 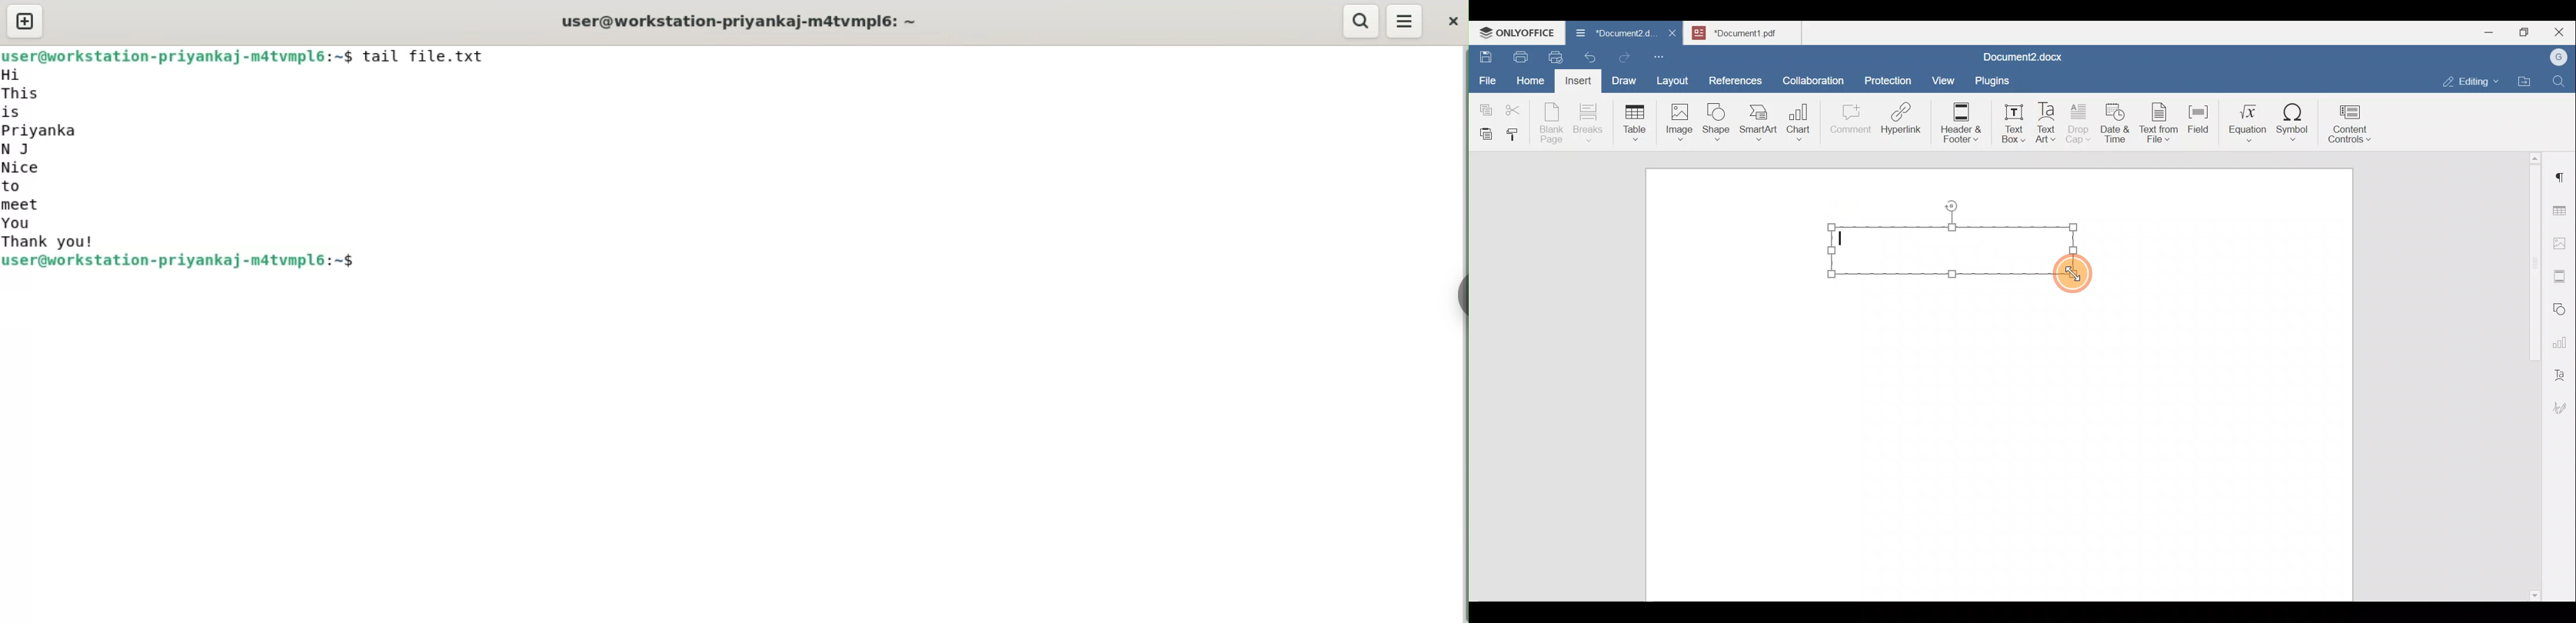 I want to click on Customize quick access toolbar, so click(x=1663, y=55).